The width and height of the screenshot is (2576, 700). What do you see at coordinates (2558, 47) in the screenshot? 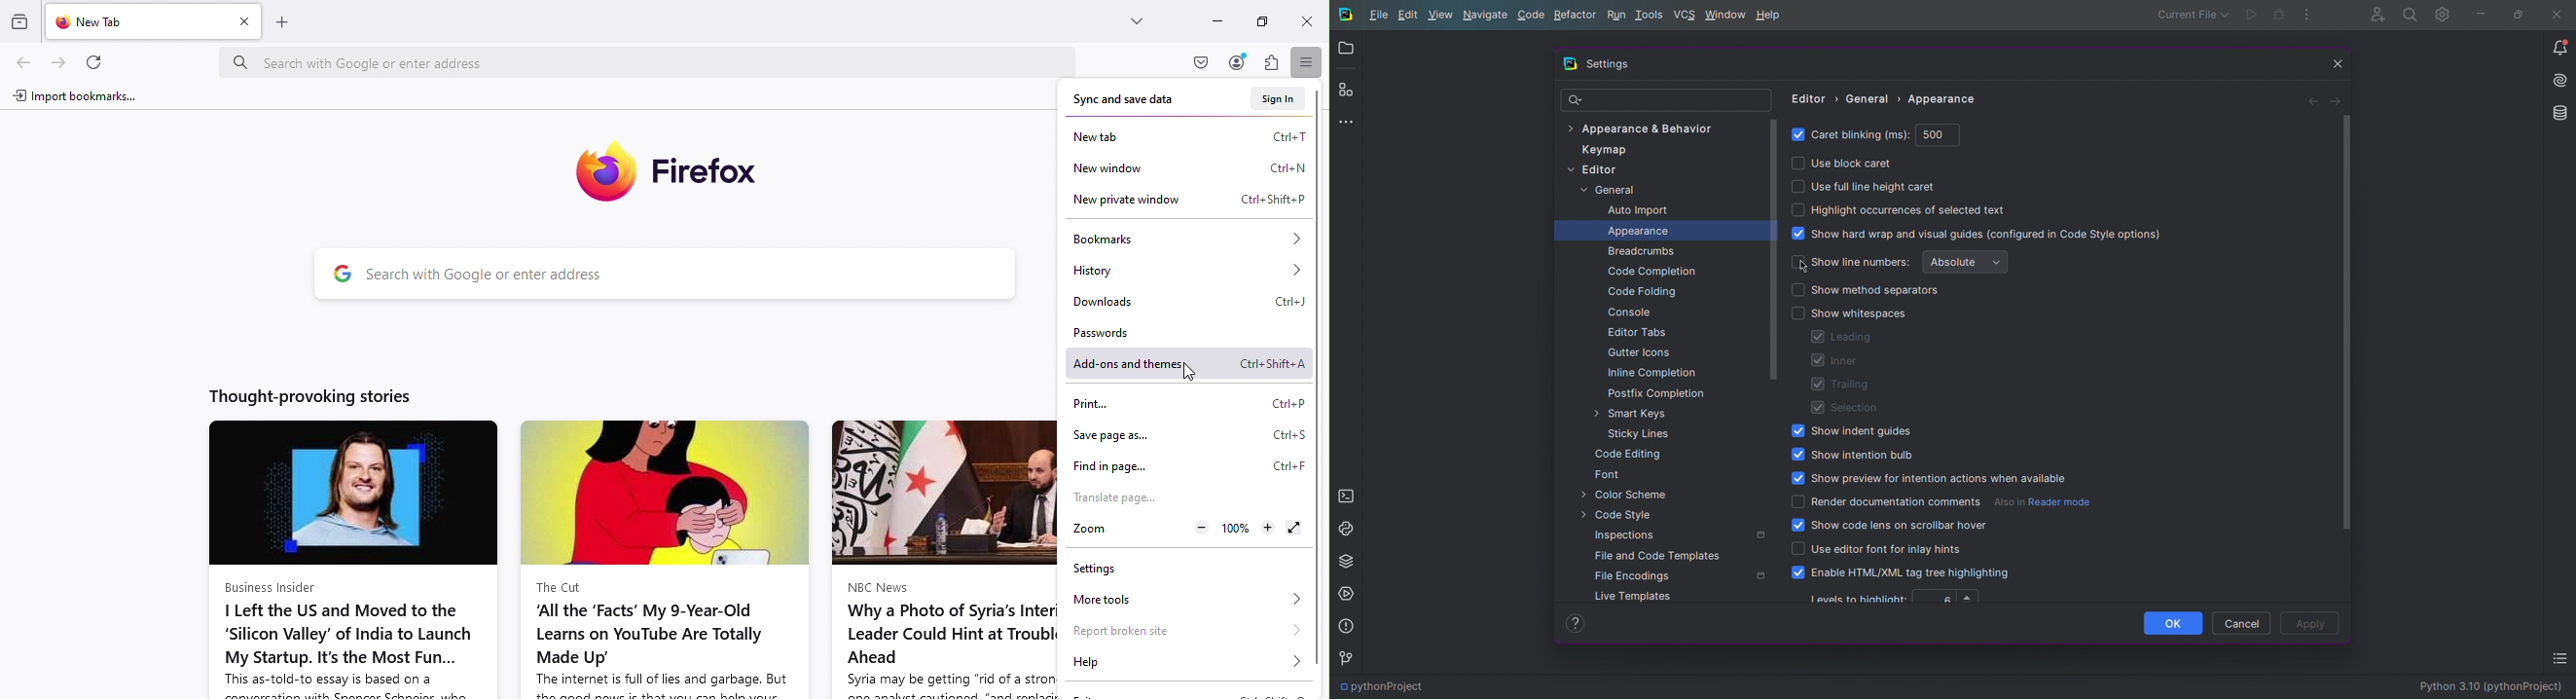
I see `Notifications` at bounding box center [2558, 47].